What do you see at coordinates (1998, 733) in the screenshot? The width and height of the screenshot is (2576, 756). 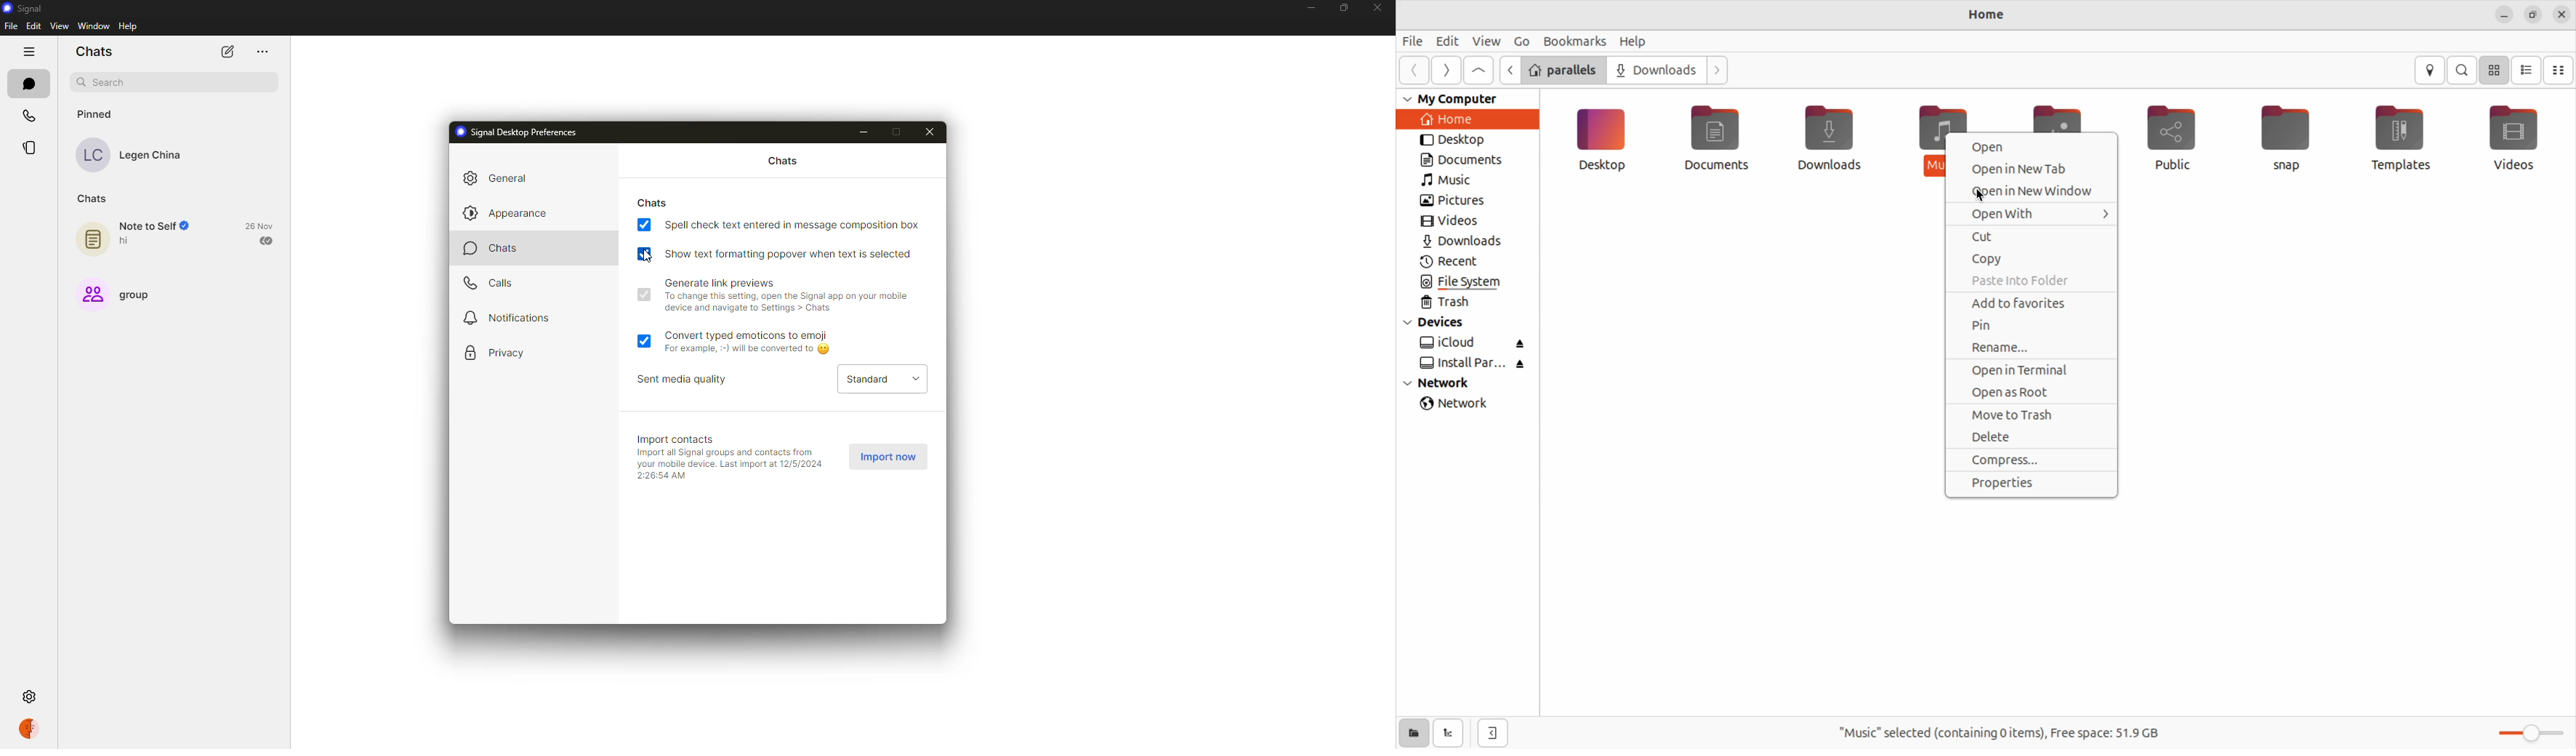 I see `Free space` at bounding box center [1998, 733].